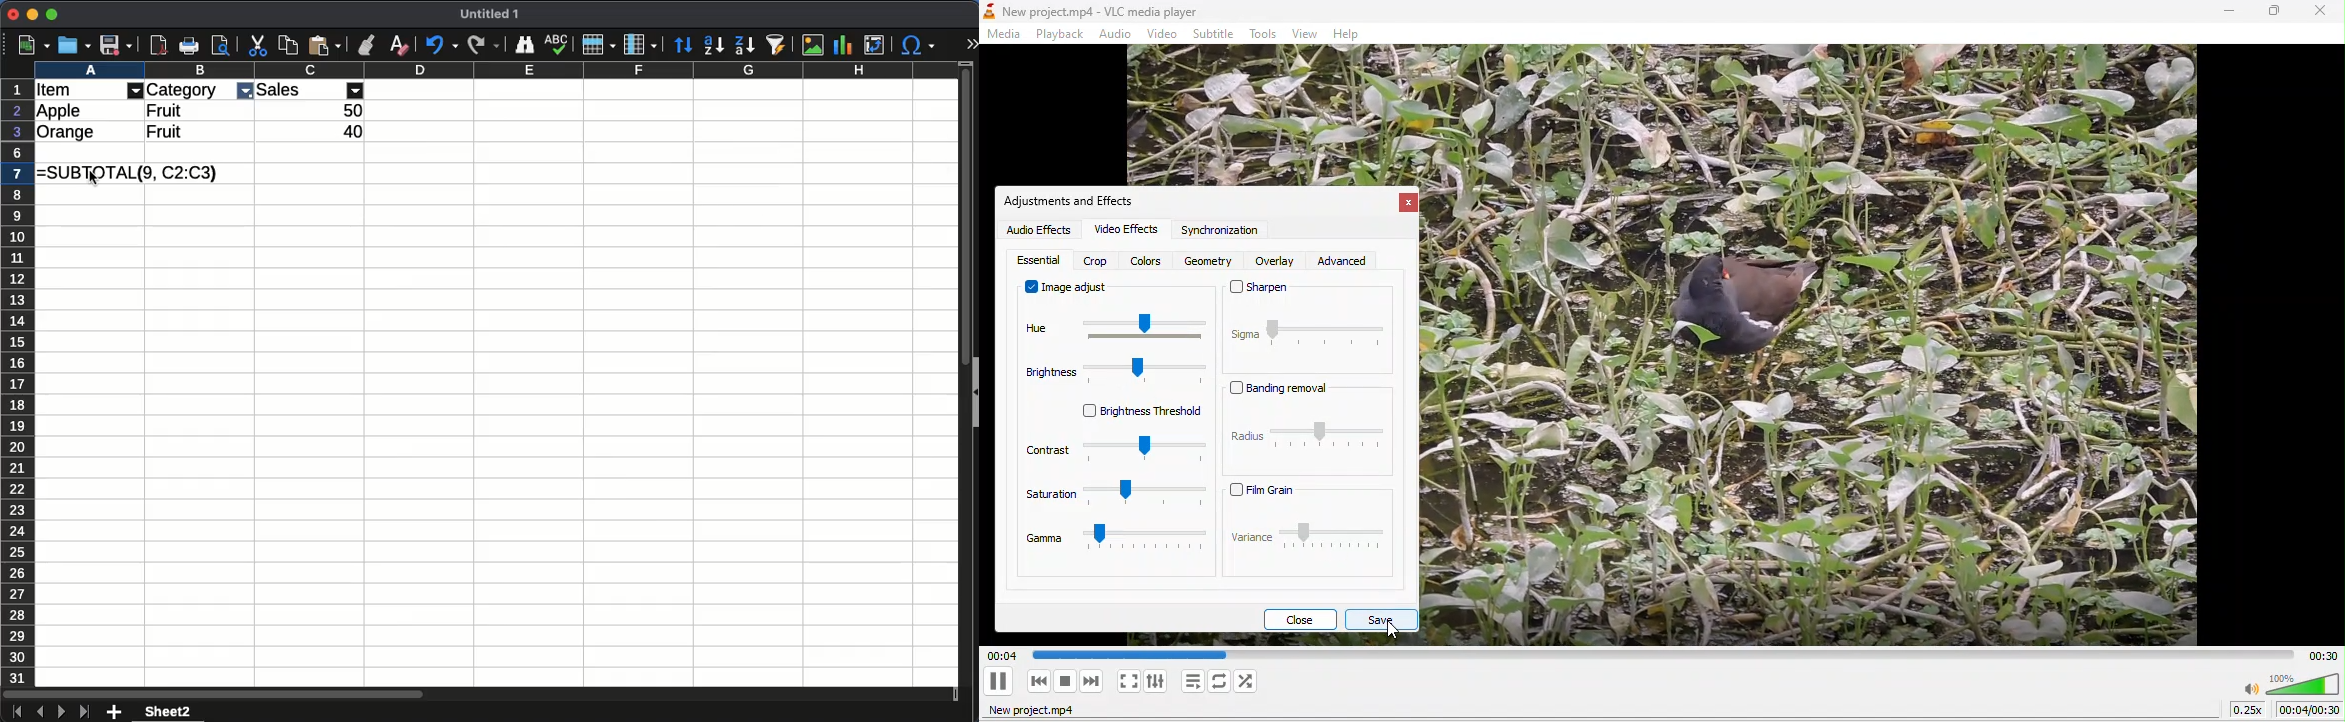 The height and width of the screenshot is (728, 2352). What do you see at coordinates (136, 91) in the screenshot?
I see `filter` at bounding box center [136, 91].